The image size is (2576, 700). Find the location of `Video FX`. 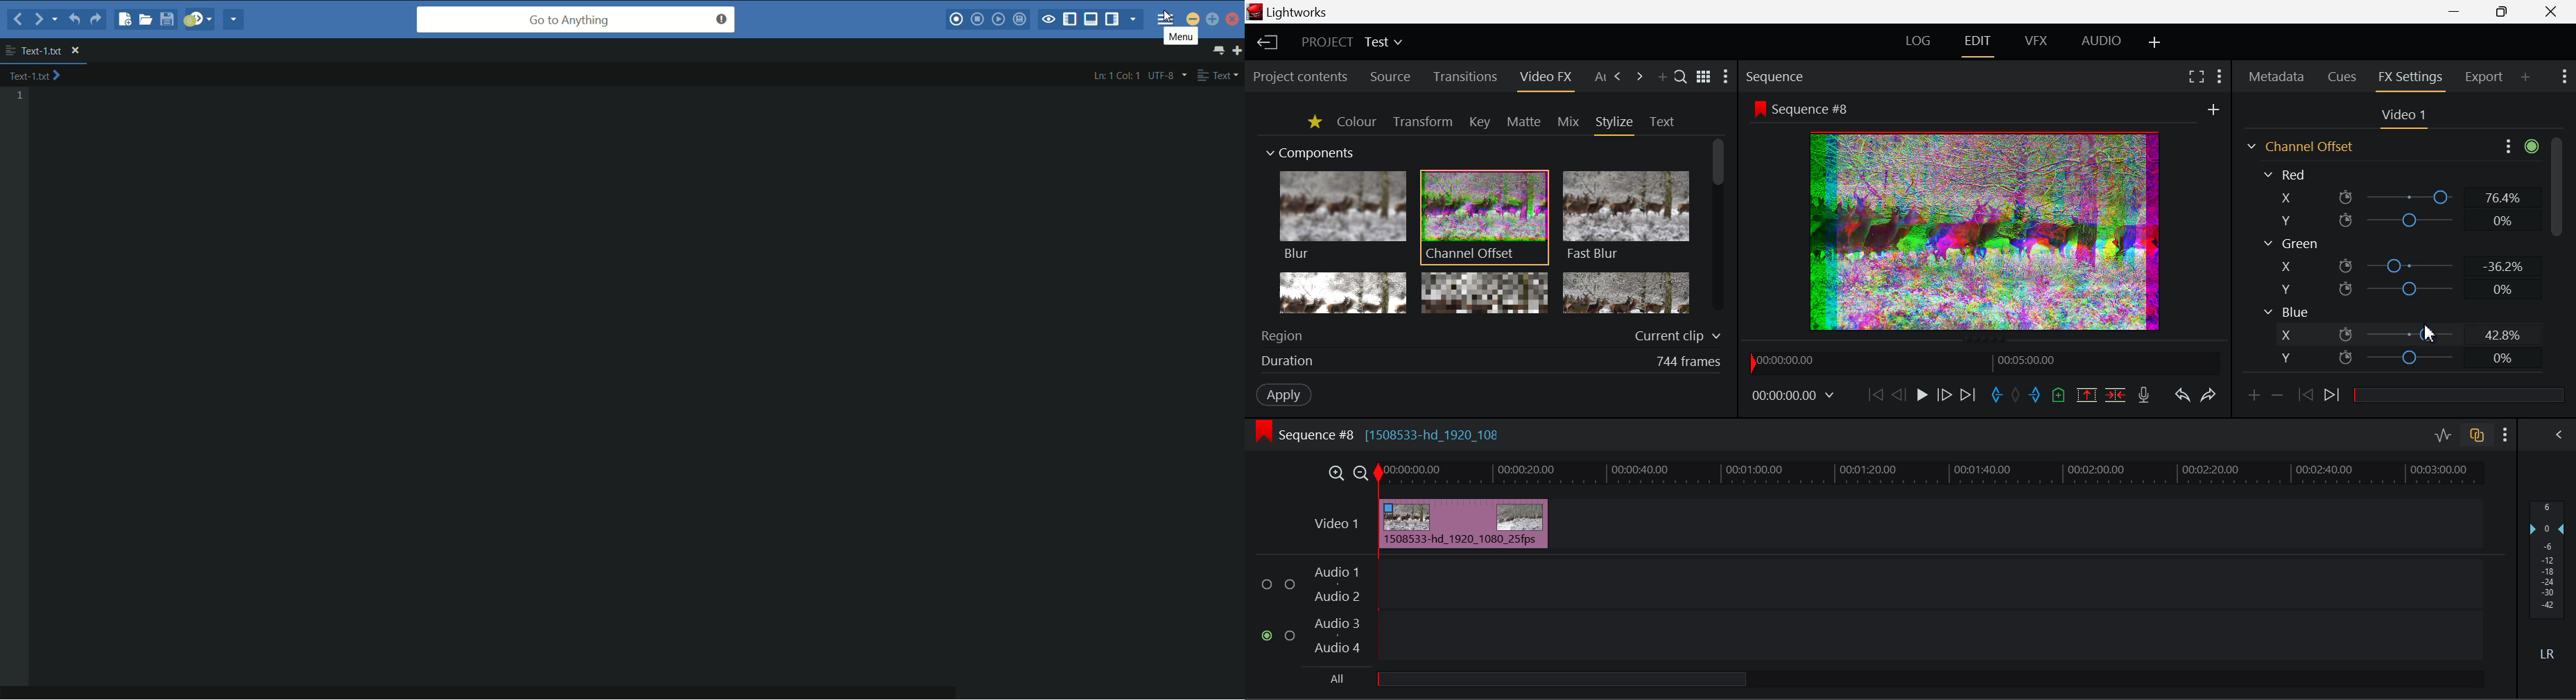

Video FX is located at coordinates (1545, 80).